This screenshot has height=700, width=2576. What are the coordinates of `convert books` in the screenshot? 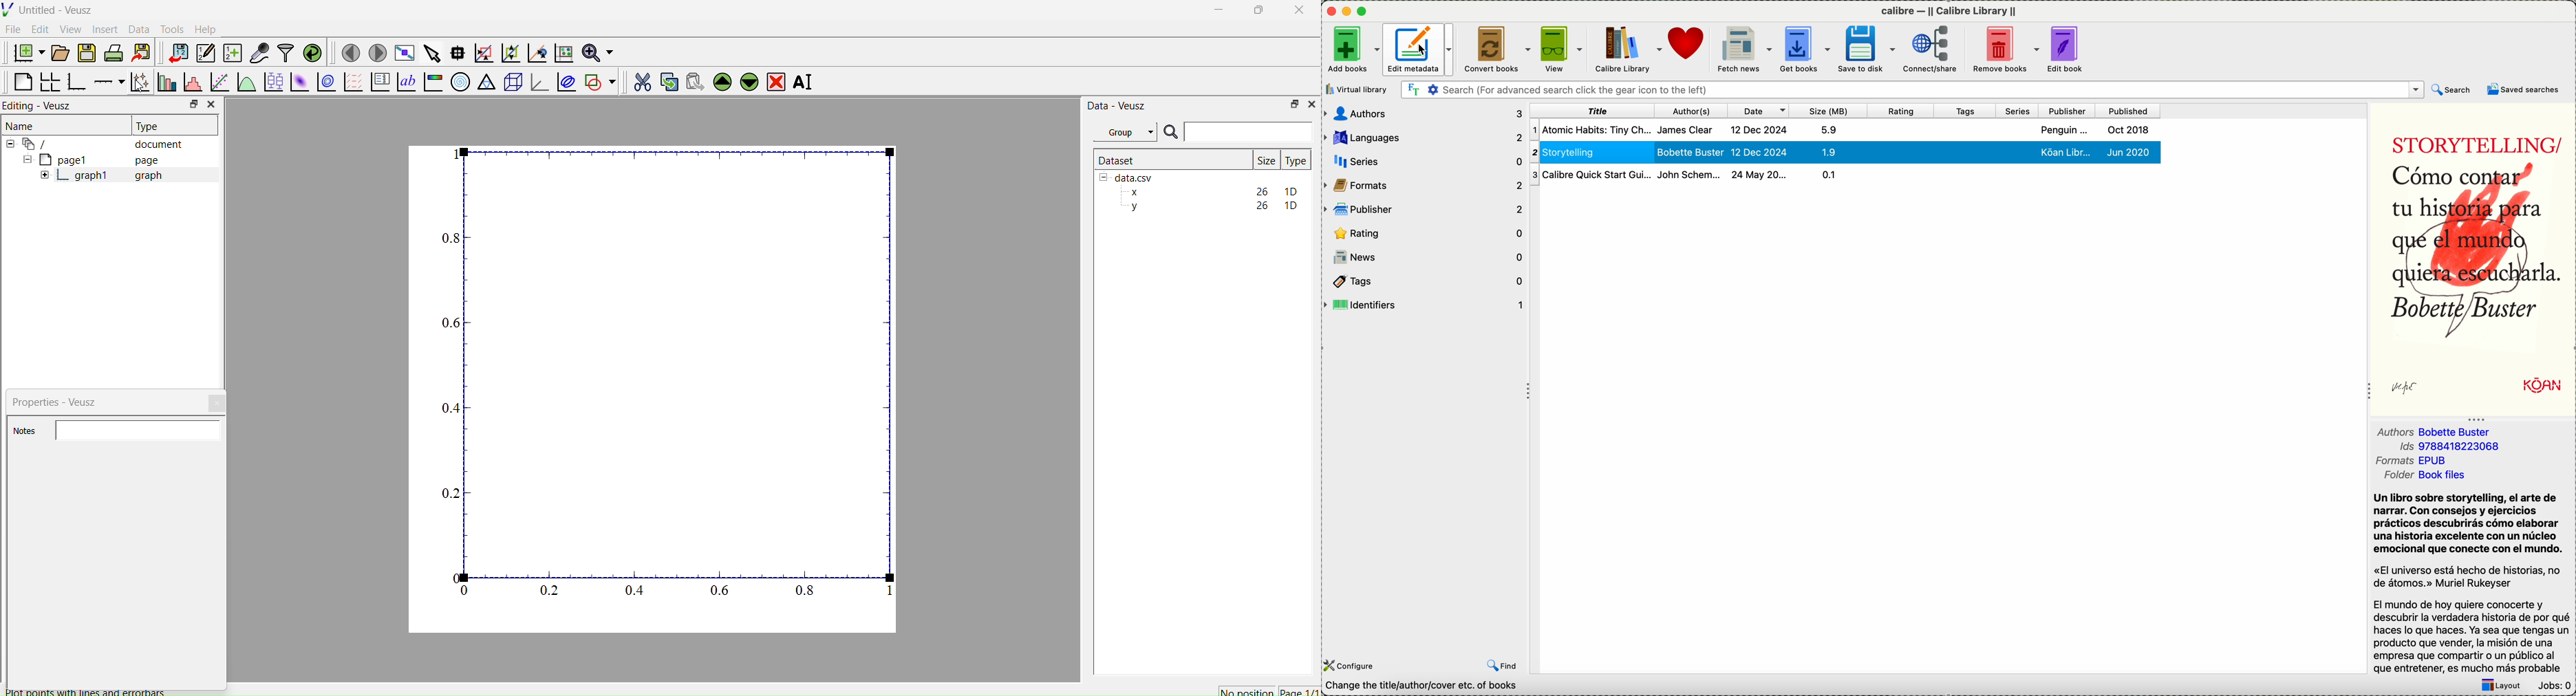 It's located at (1498, 50).